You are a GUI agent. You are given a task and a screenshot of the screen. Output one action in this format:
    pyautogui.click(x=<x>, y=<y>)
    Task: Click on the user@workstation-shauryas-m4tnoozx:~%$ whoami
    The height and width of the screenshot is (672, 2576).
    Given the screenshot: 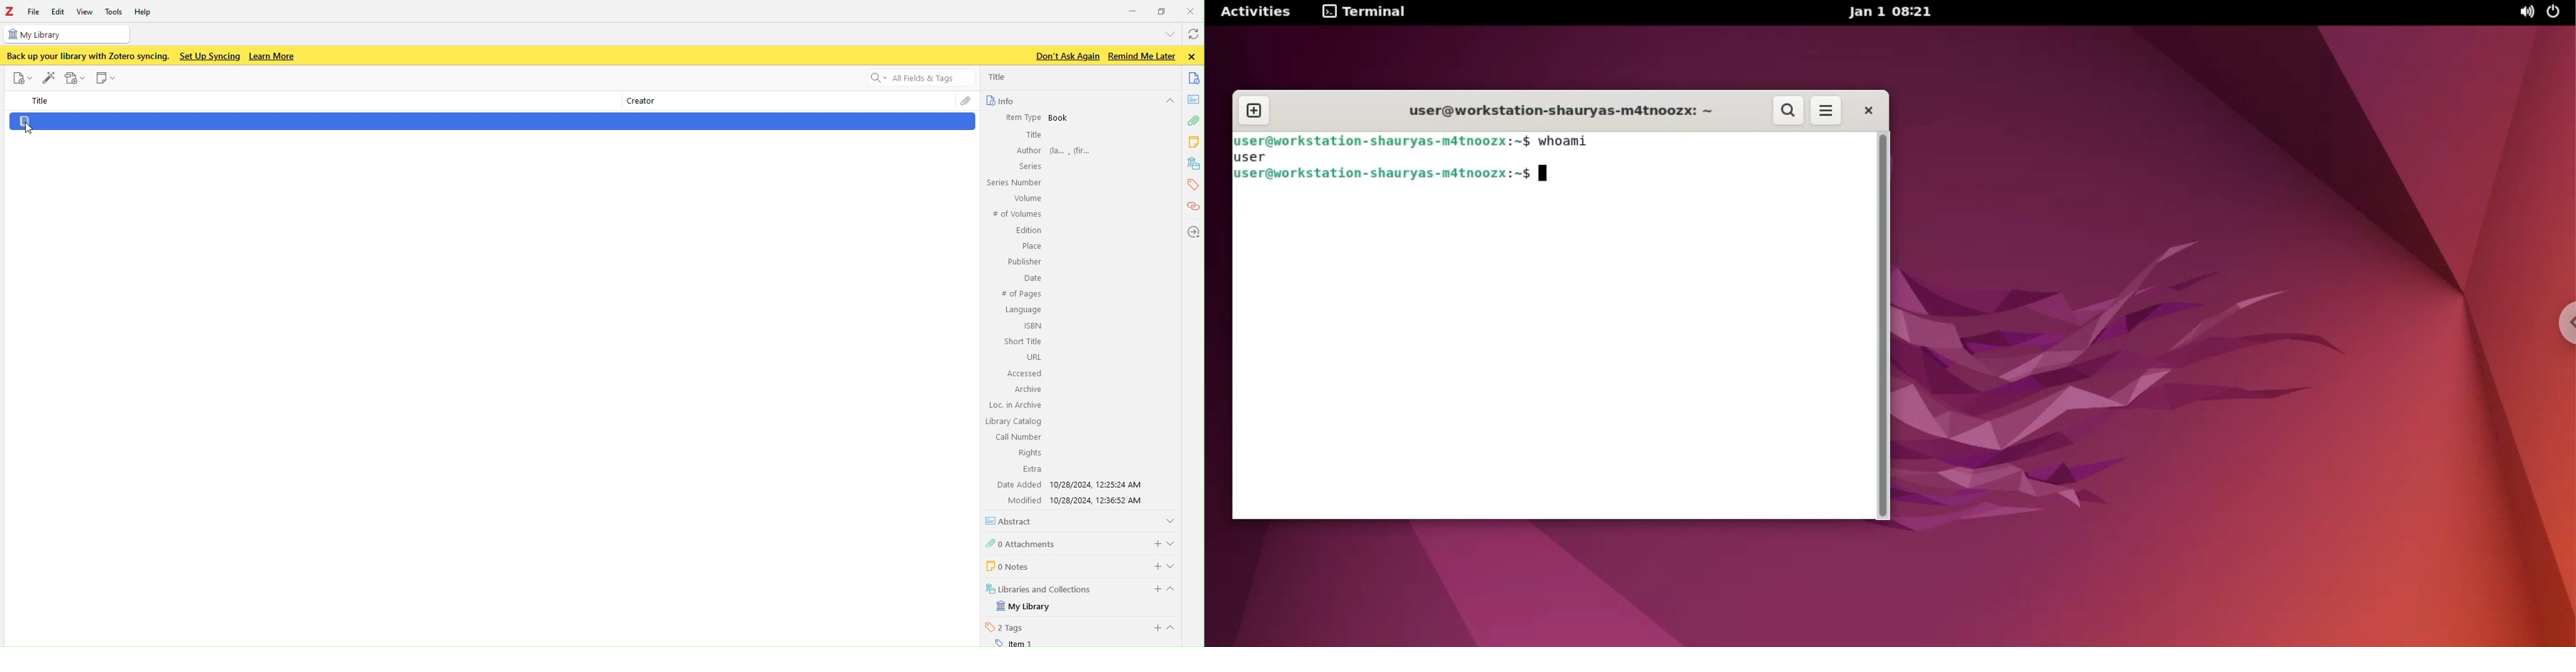 What is the action you would take?
    pyautogui.click(x=1414, y=141)
    